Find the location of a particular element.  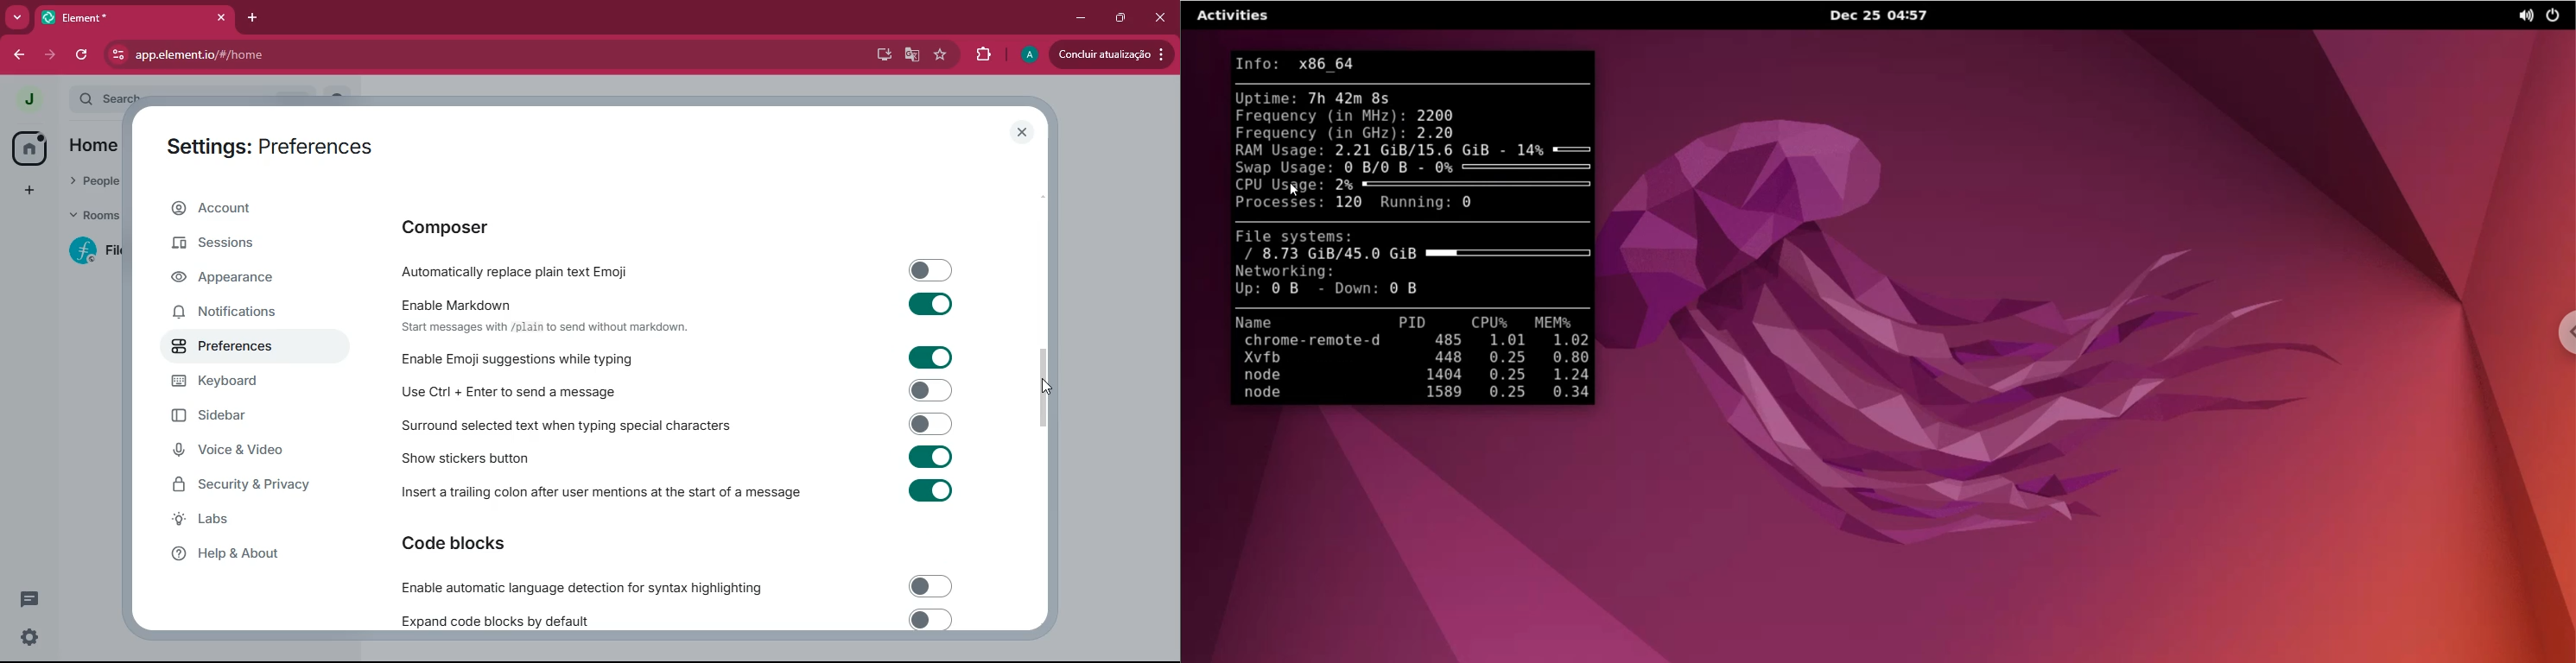

appearance is located at coordinates (232, 281).